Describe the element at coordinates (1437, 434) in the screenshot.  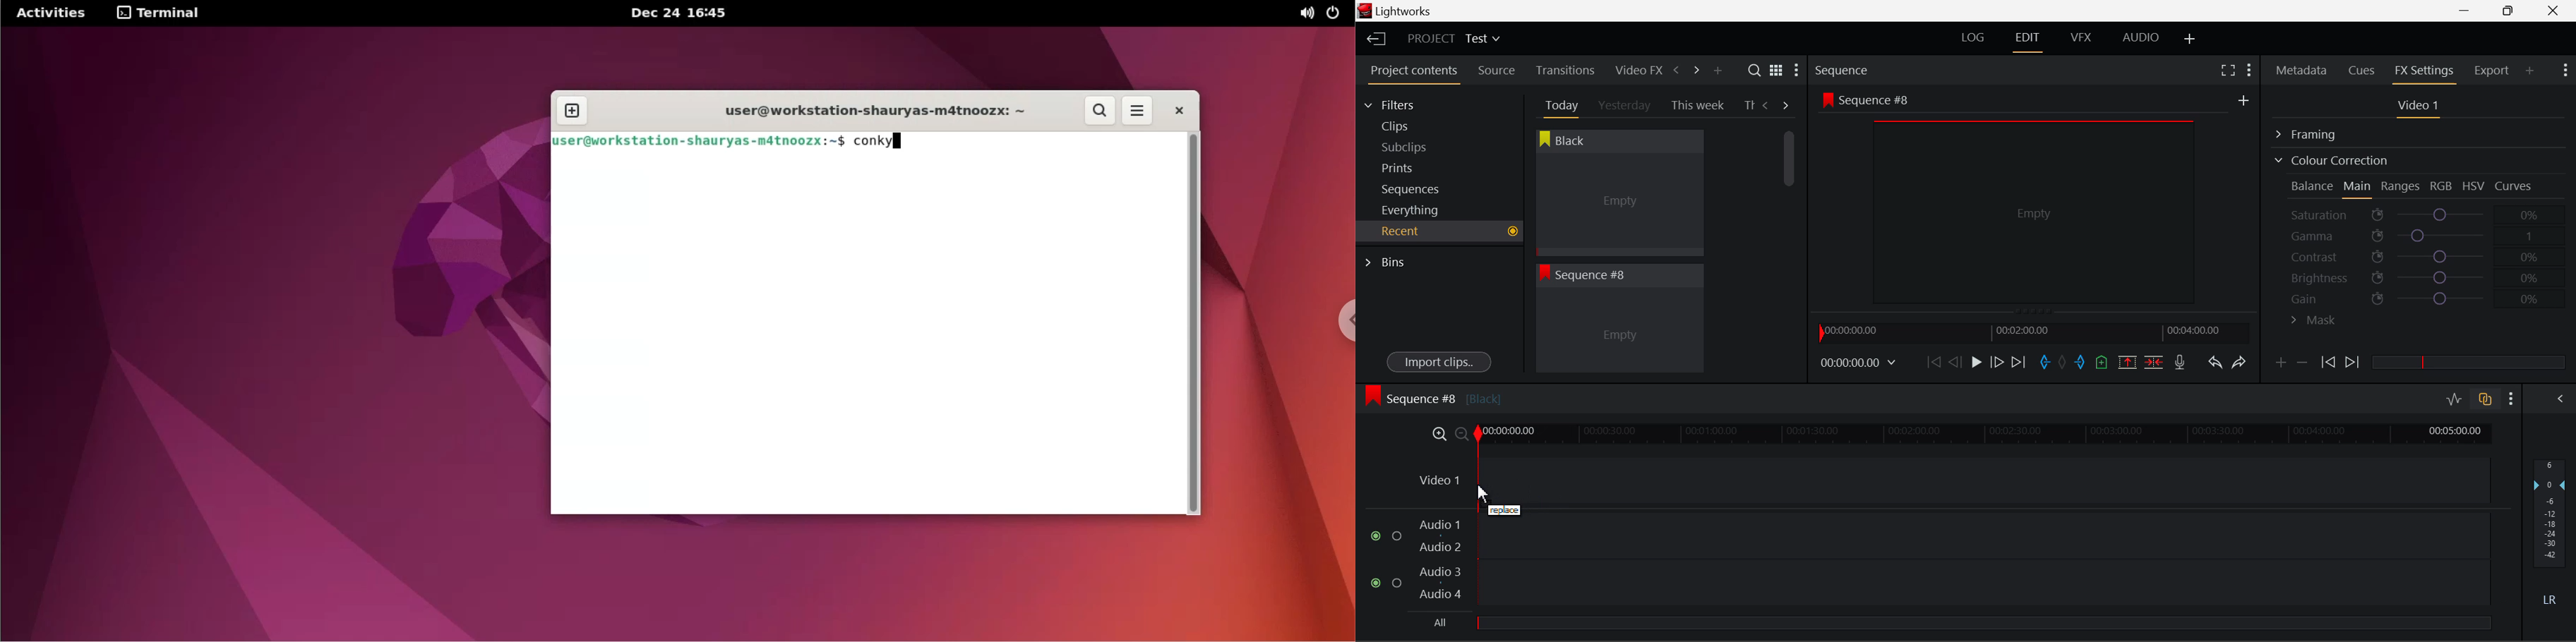
I see `Timeline Zoom In` at that location.